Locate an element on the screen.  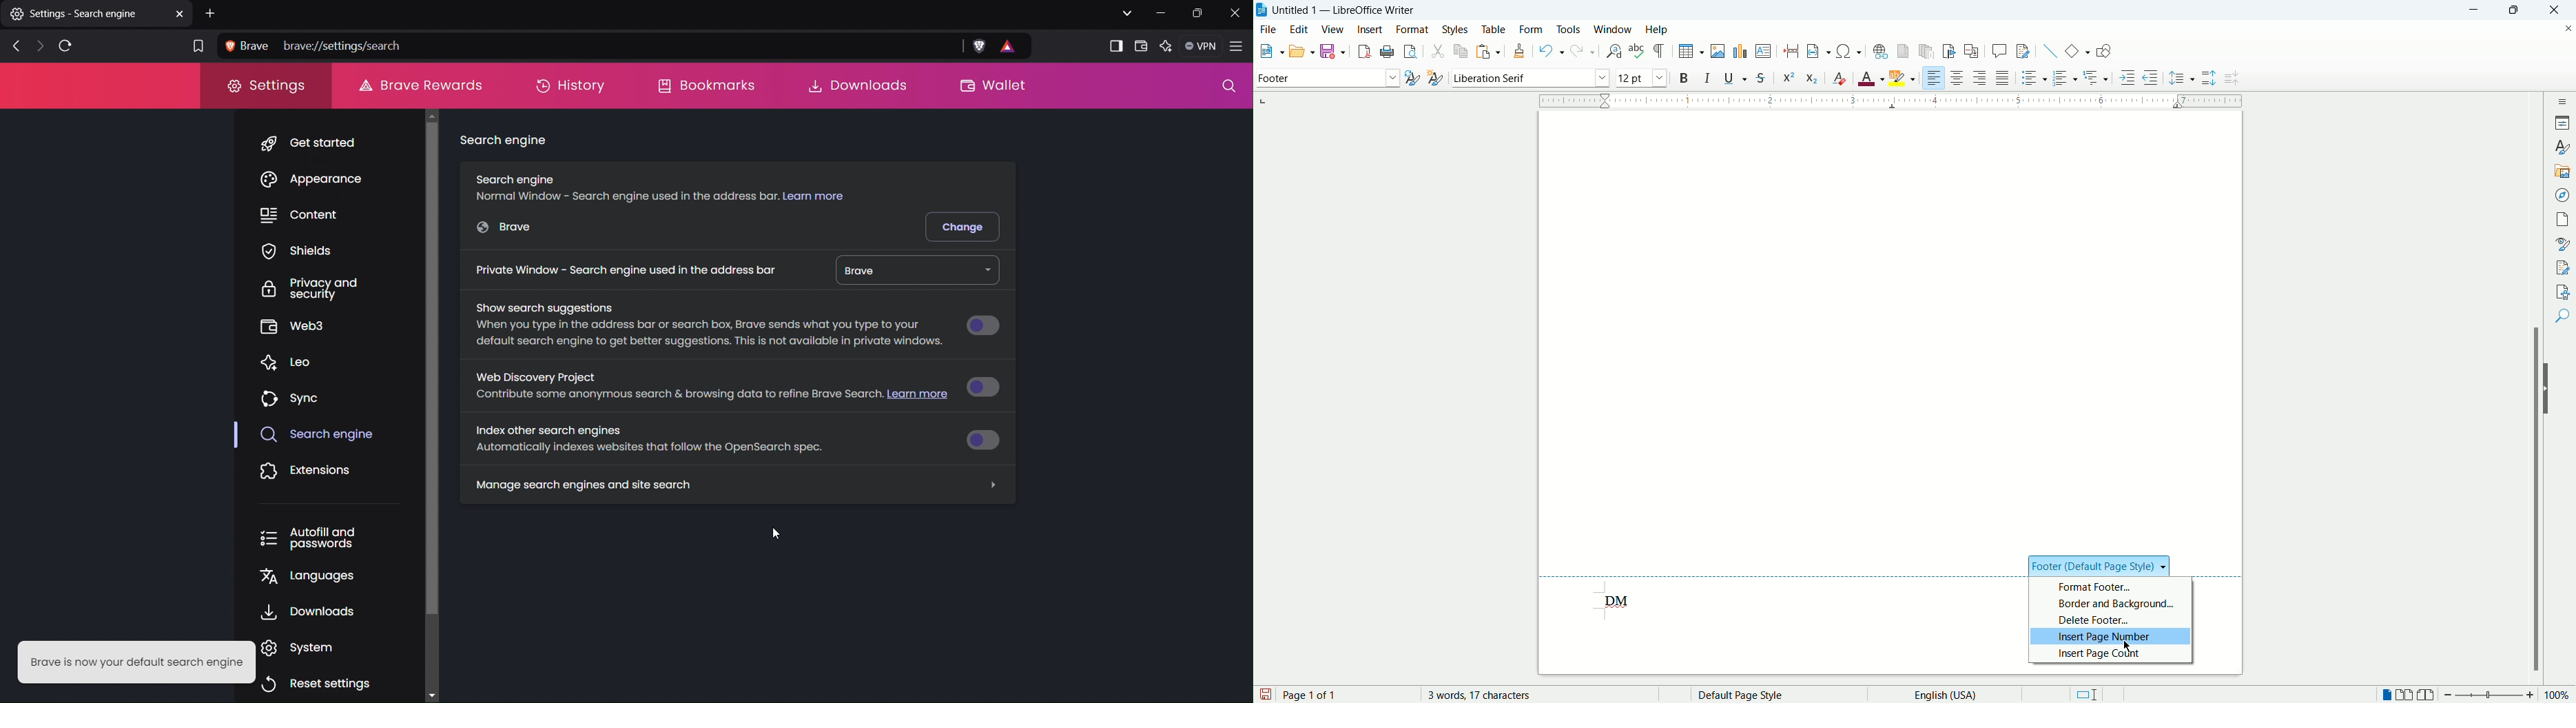
border and background is located at coordinates (2109, 602).